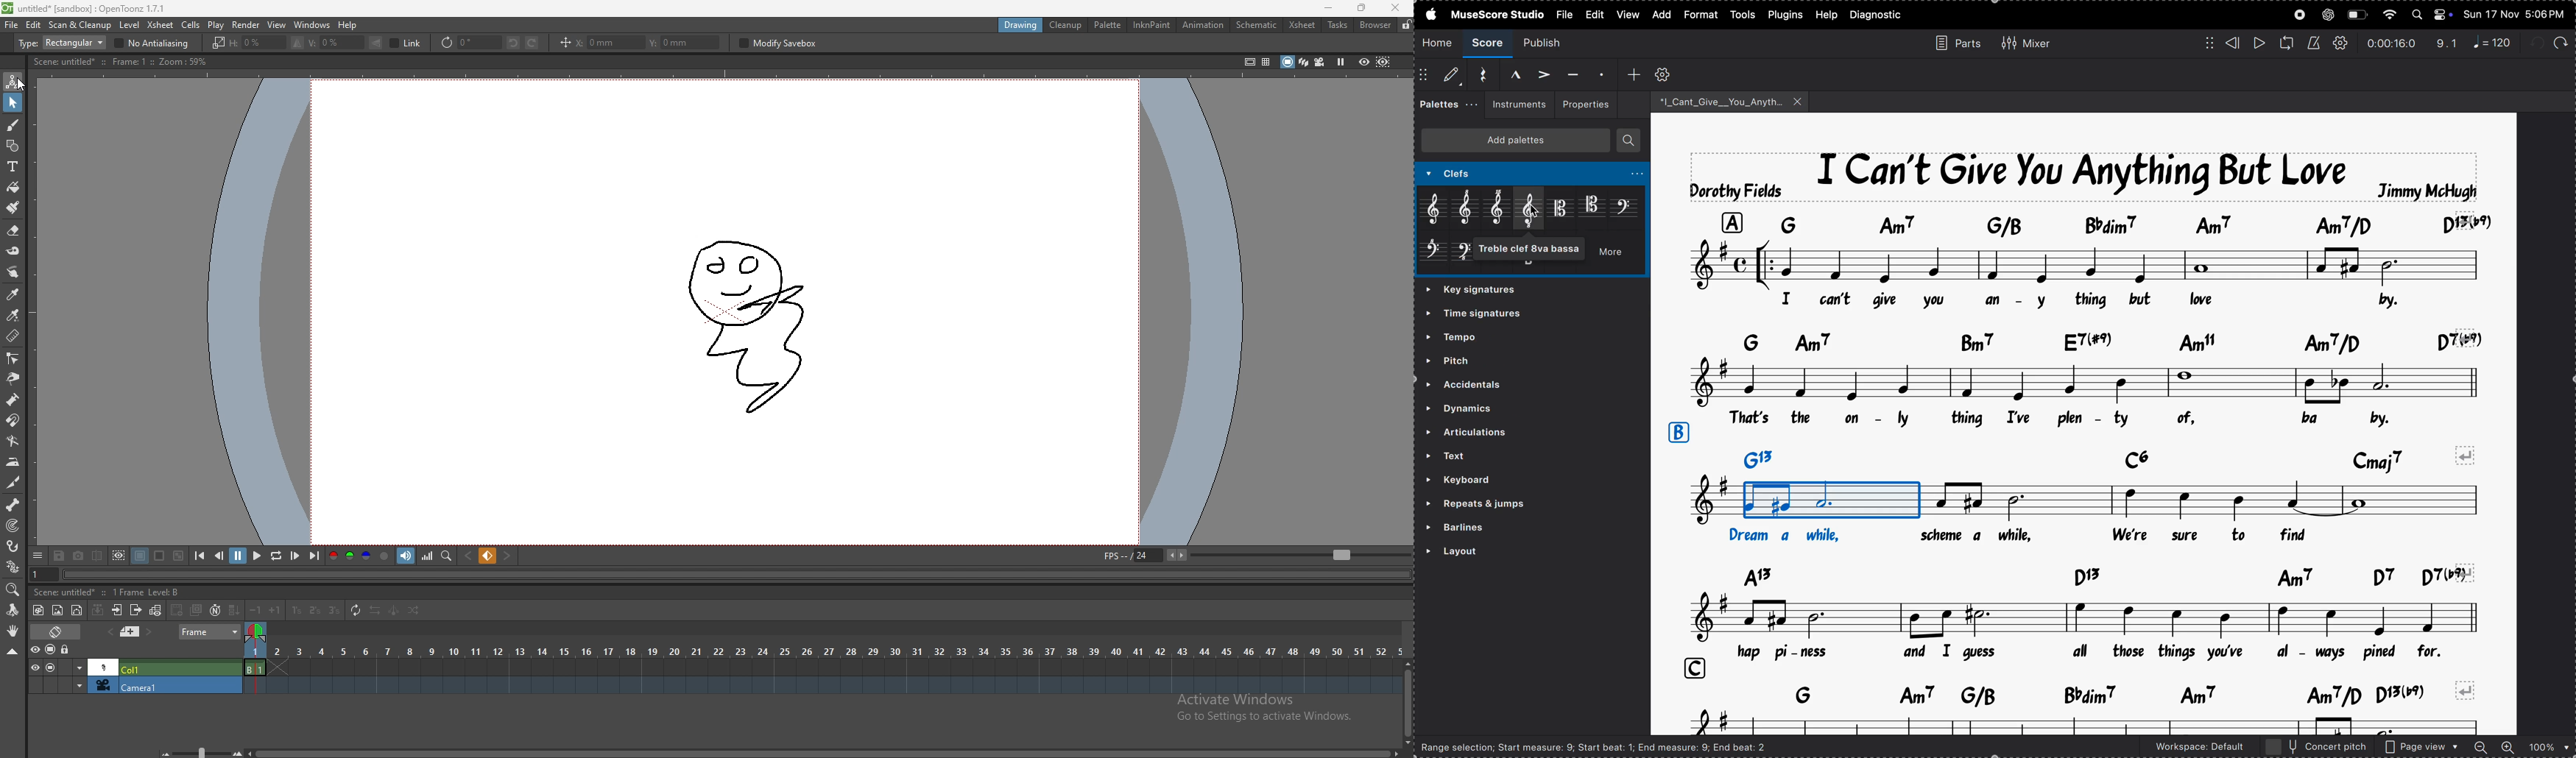 The image size is (2576, 784). I want to click on zoom, so click(202, 753).